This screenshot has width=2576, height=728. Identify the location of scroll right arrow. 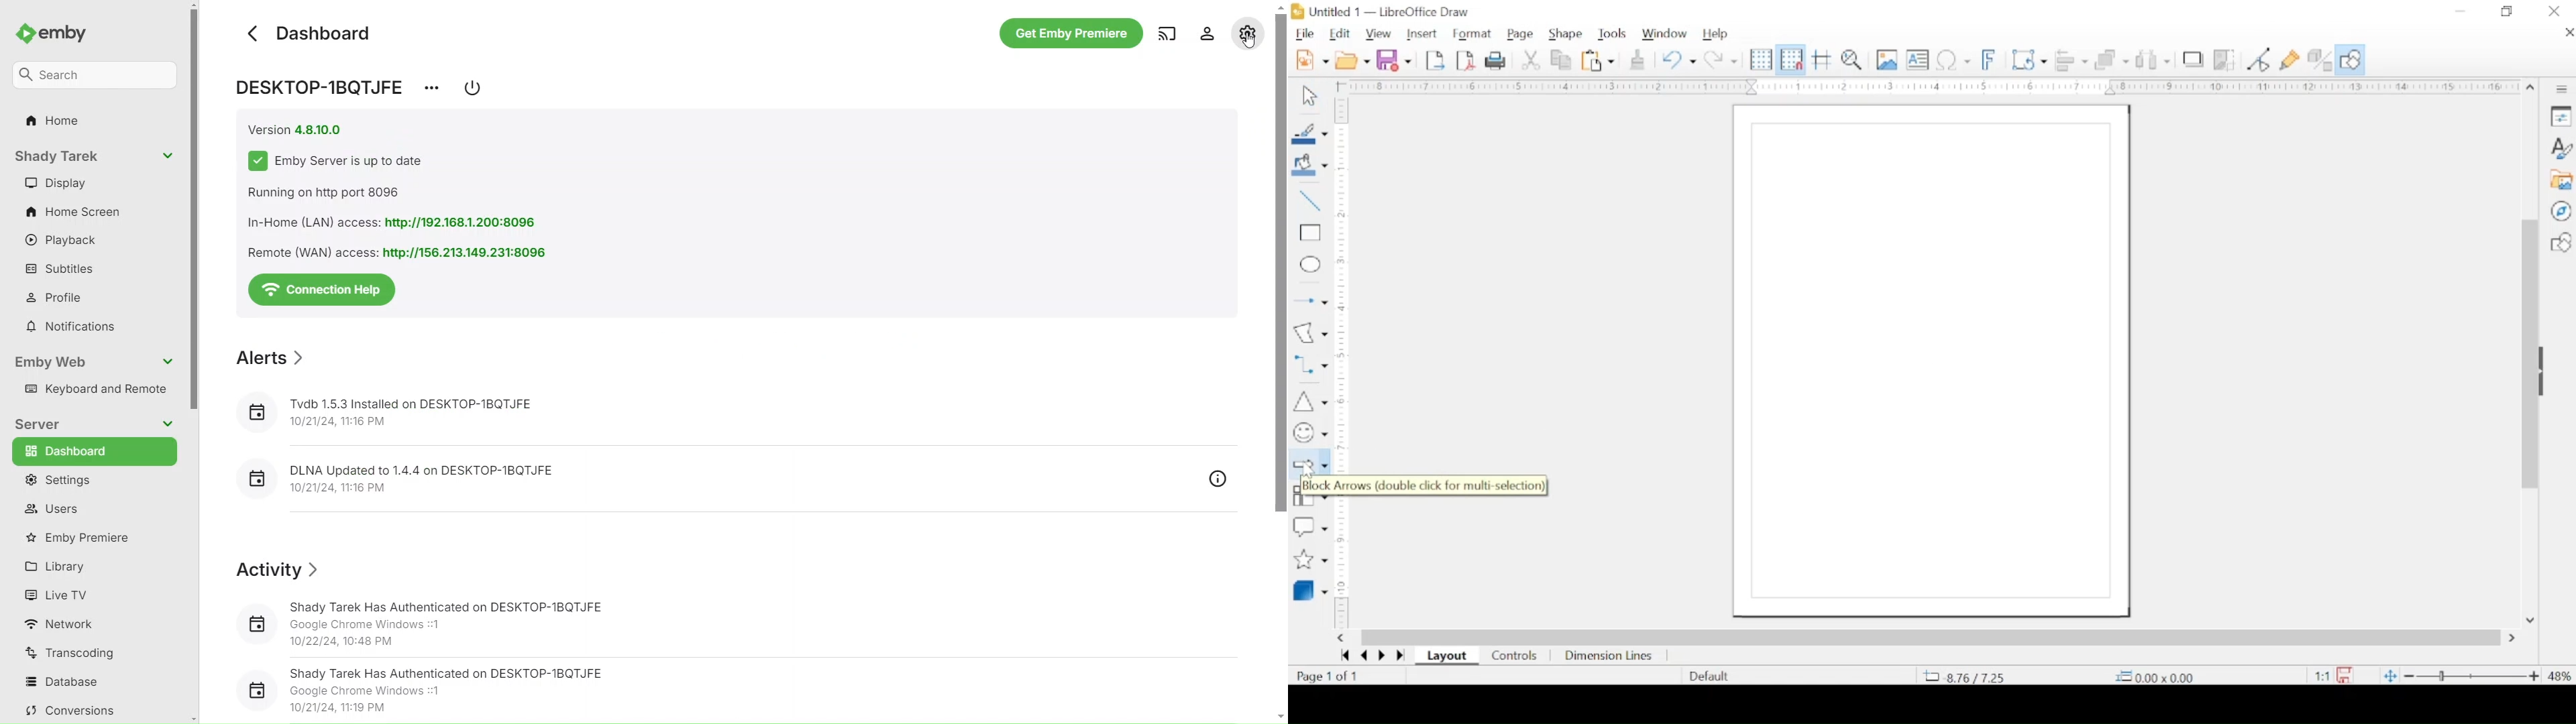
(2515, 638).